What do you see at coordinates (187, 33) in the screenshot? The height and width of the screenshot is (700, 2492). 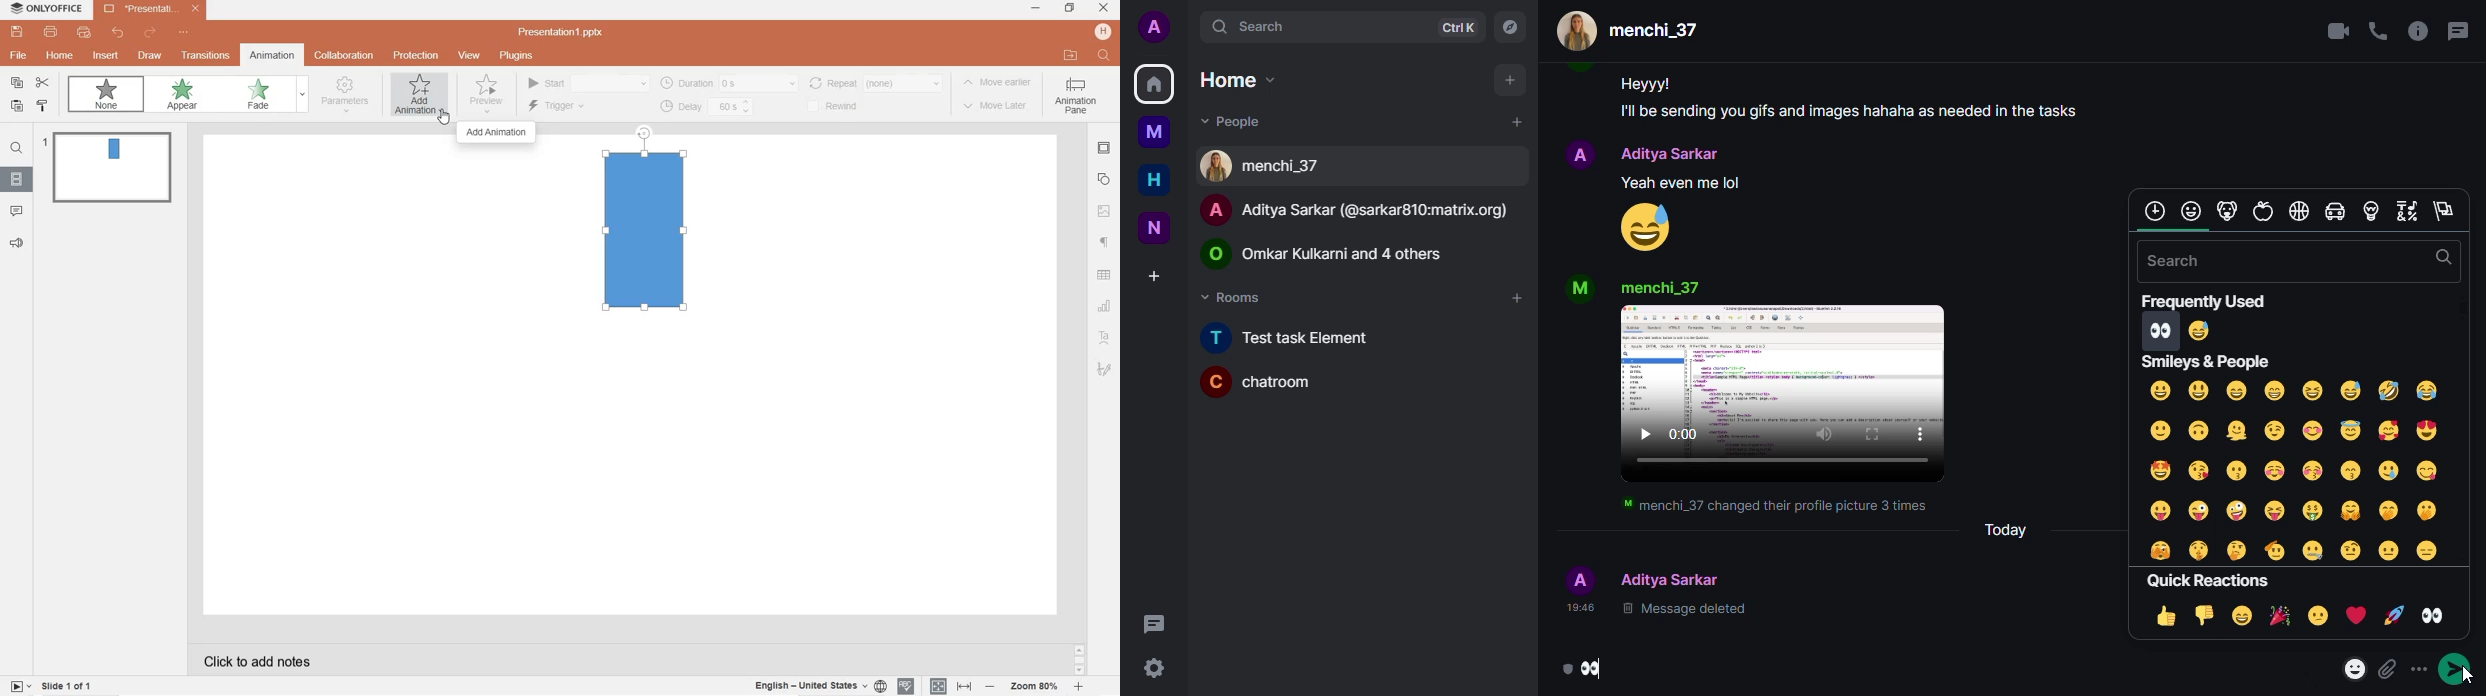 I see `customize quick access toolbar` at bounding box center [187, 33].